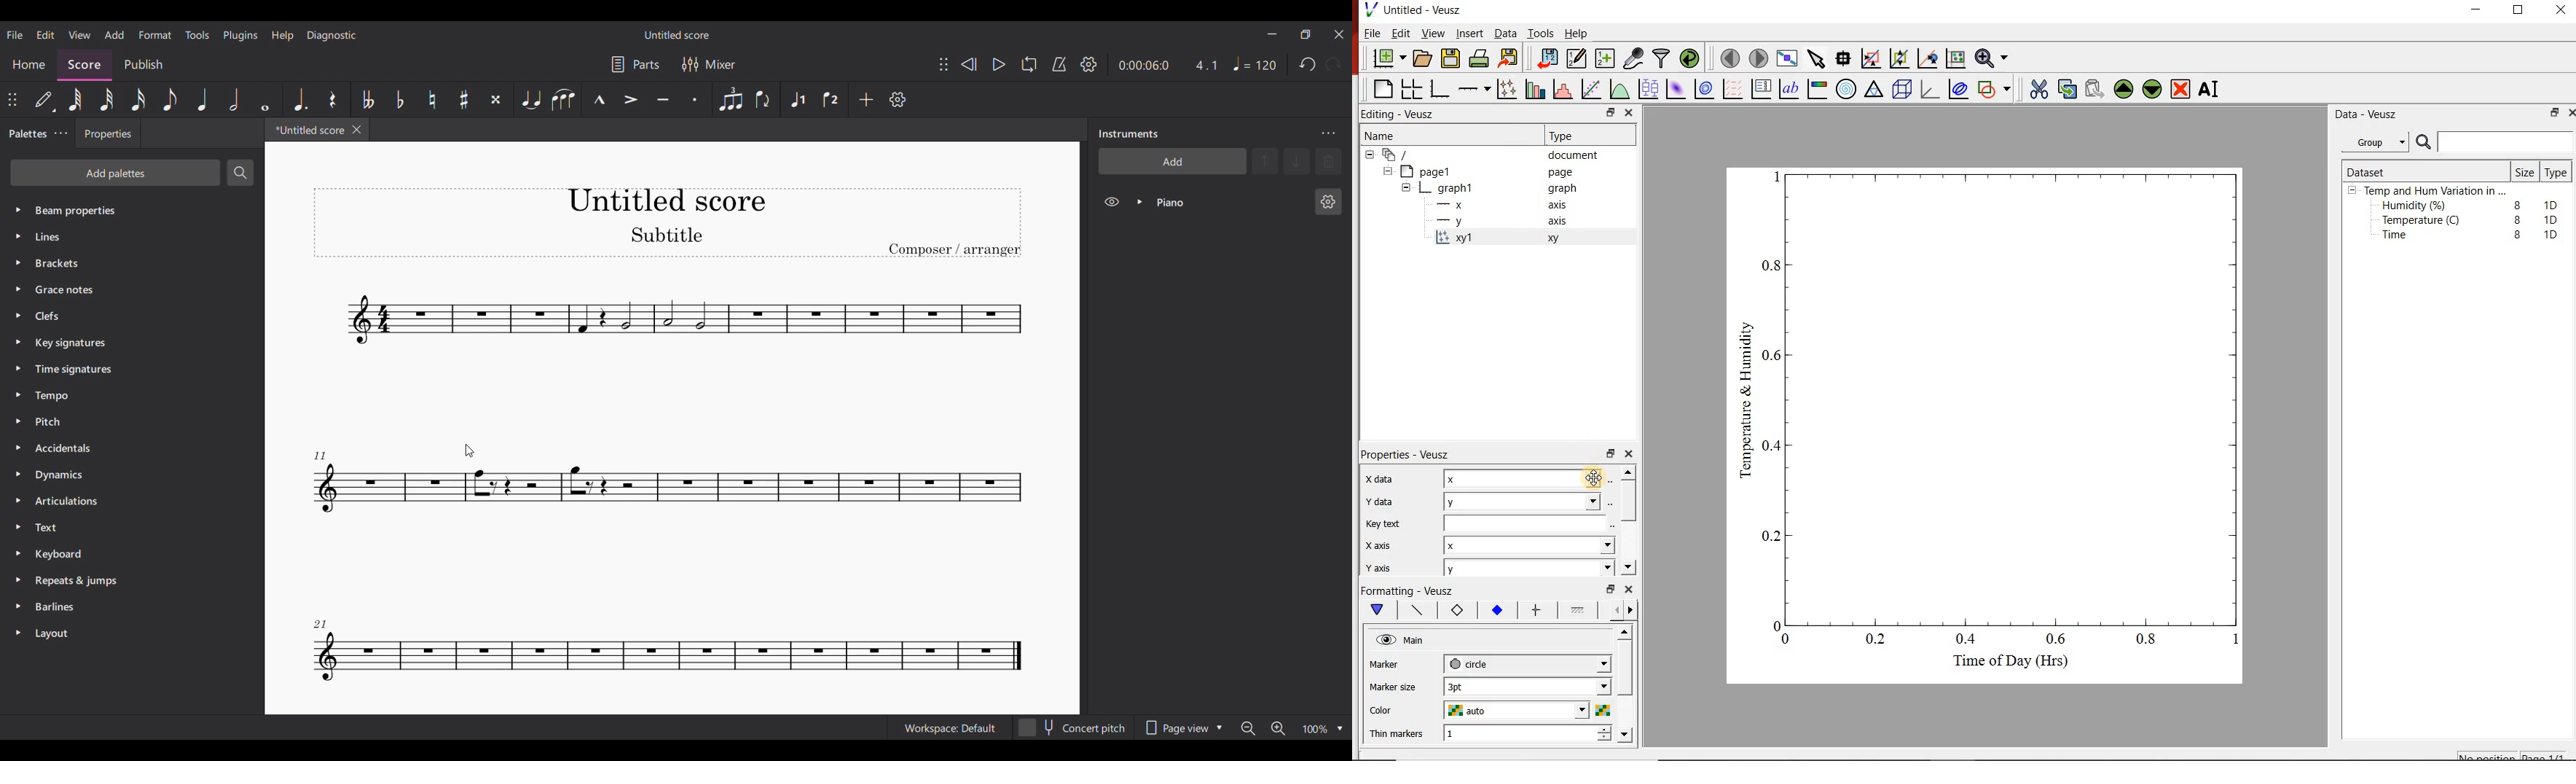 The height and width of the screenshot is (784, 2576). What do you see at coordinates (1378, 611) in the screenshot?
I see `main formatting` at bounding box center [1378, 611].